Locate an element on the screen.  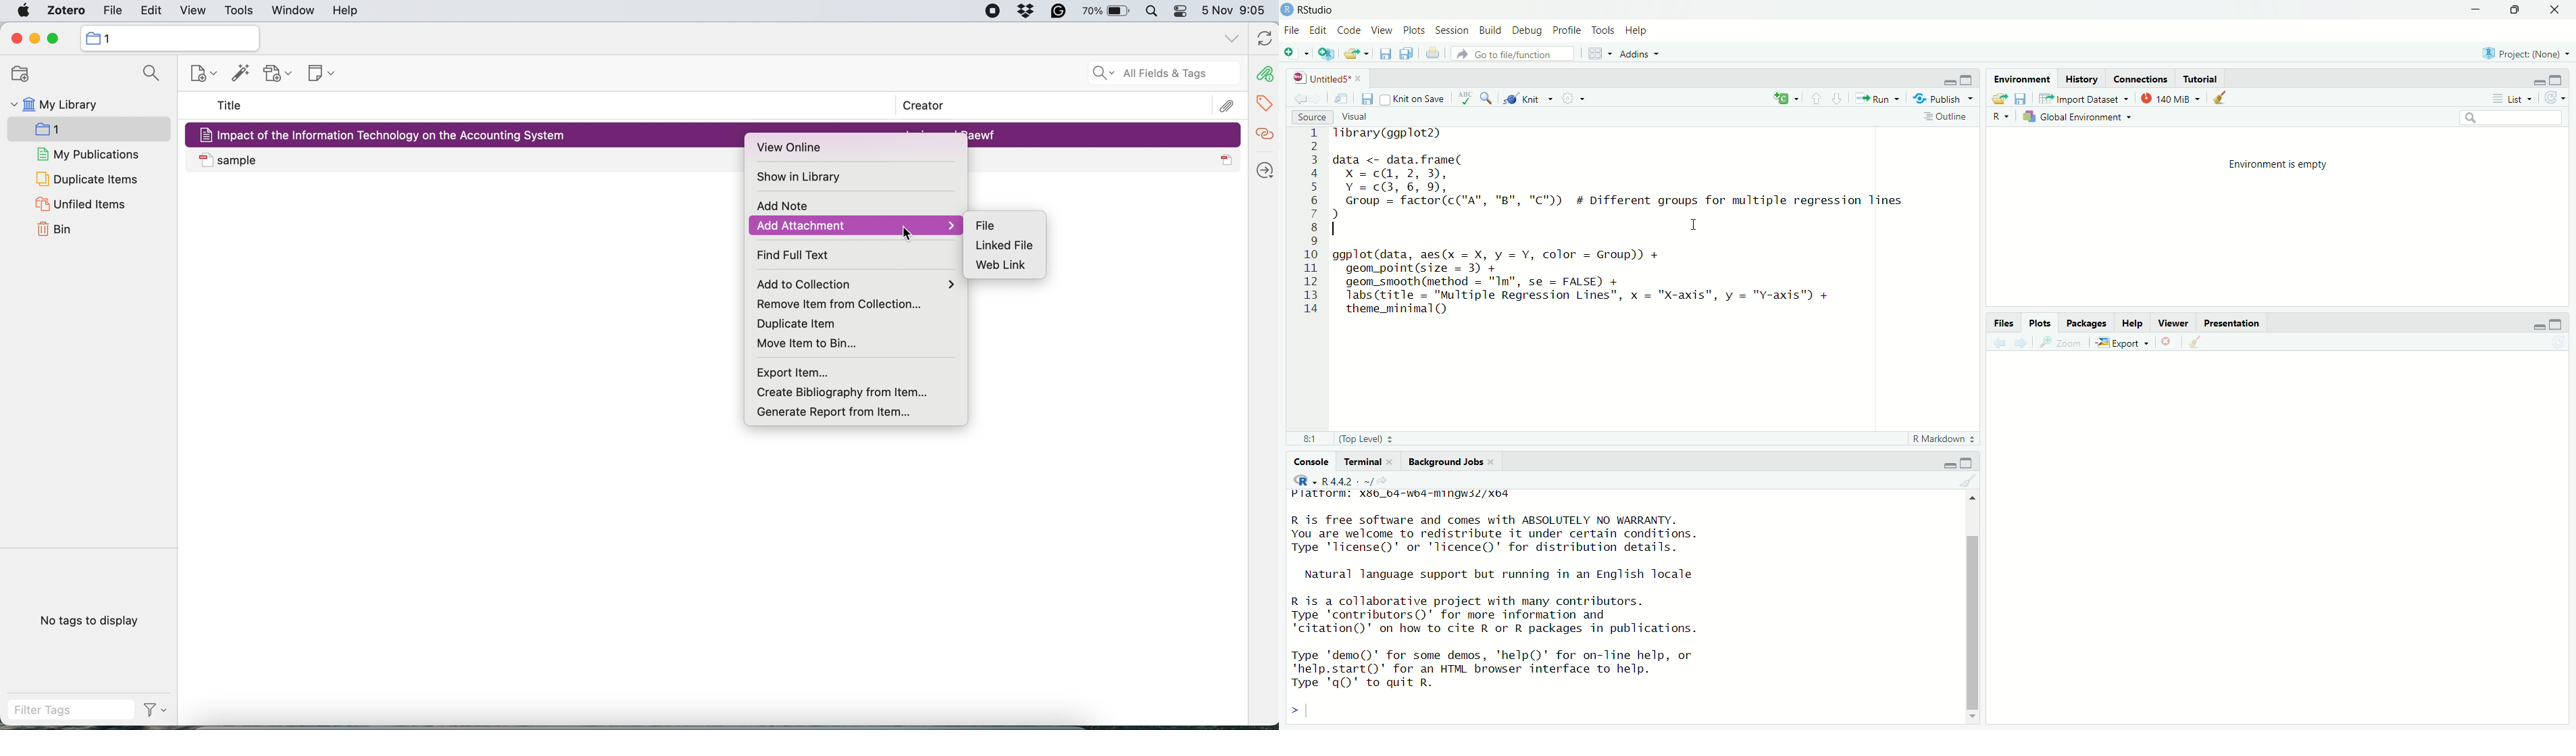
zotero is located at coordinates (63, 12).